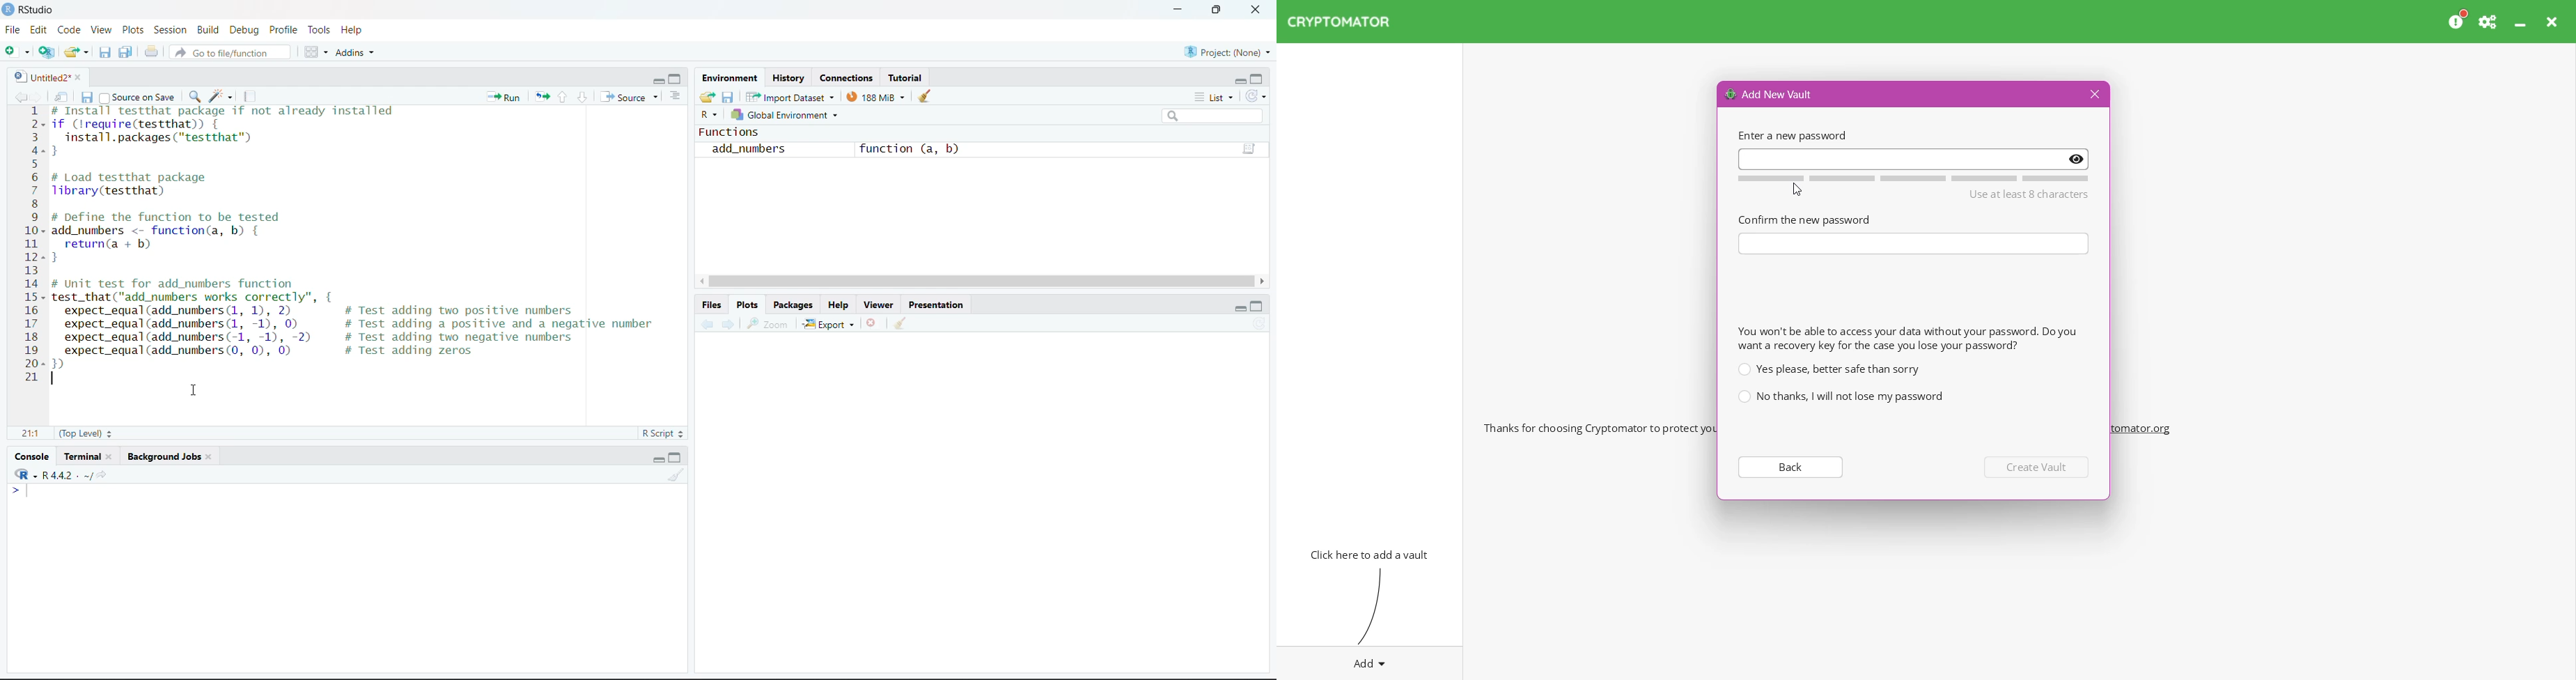 The width and height of the screenshot is (2576, 700). What do you see at coordinates (151, 53) in the screenshot?
I see `print the current file` at bounding box center [151, 53].